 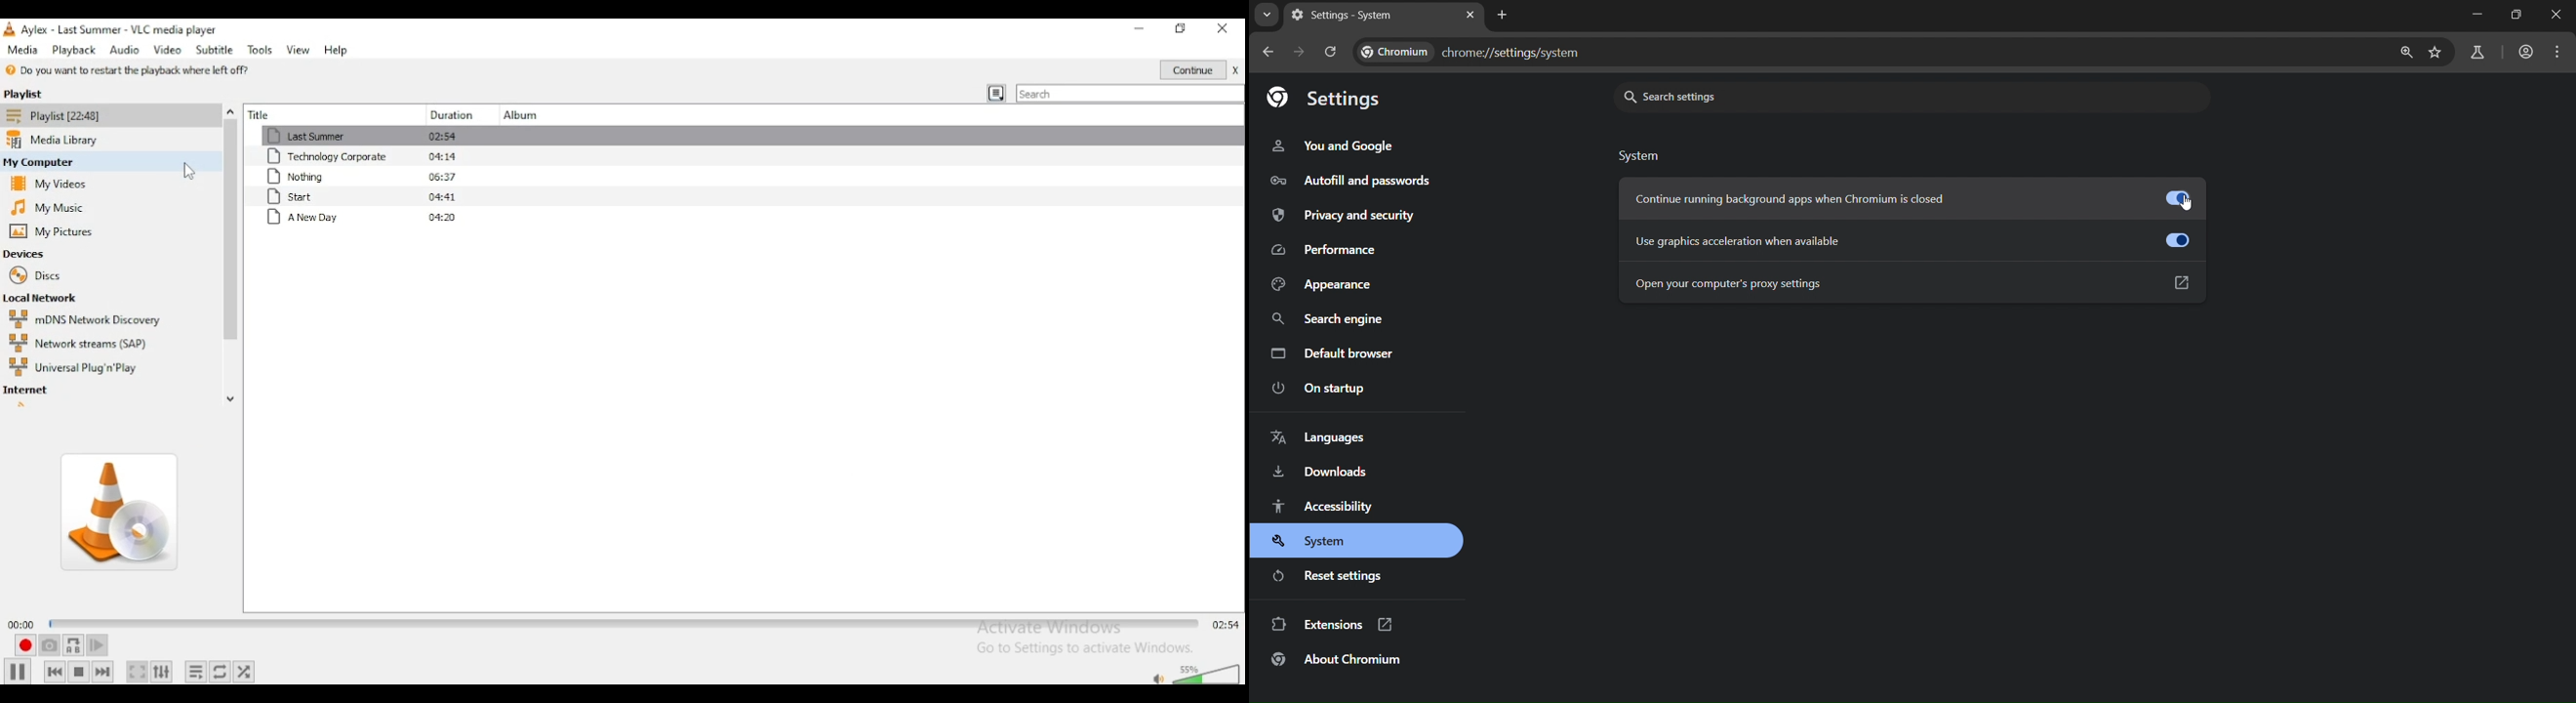 I want to click on reload page, so click(x=1335, y=52).